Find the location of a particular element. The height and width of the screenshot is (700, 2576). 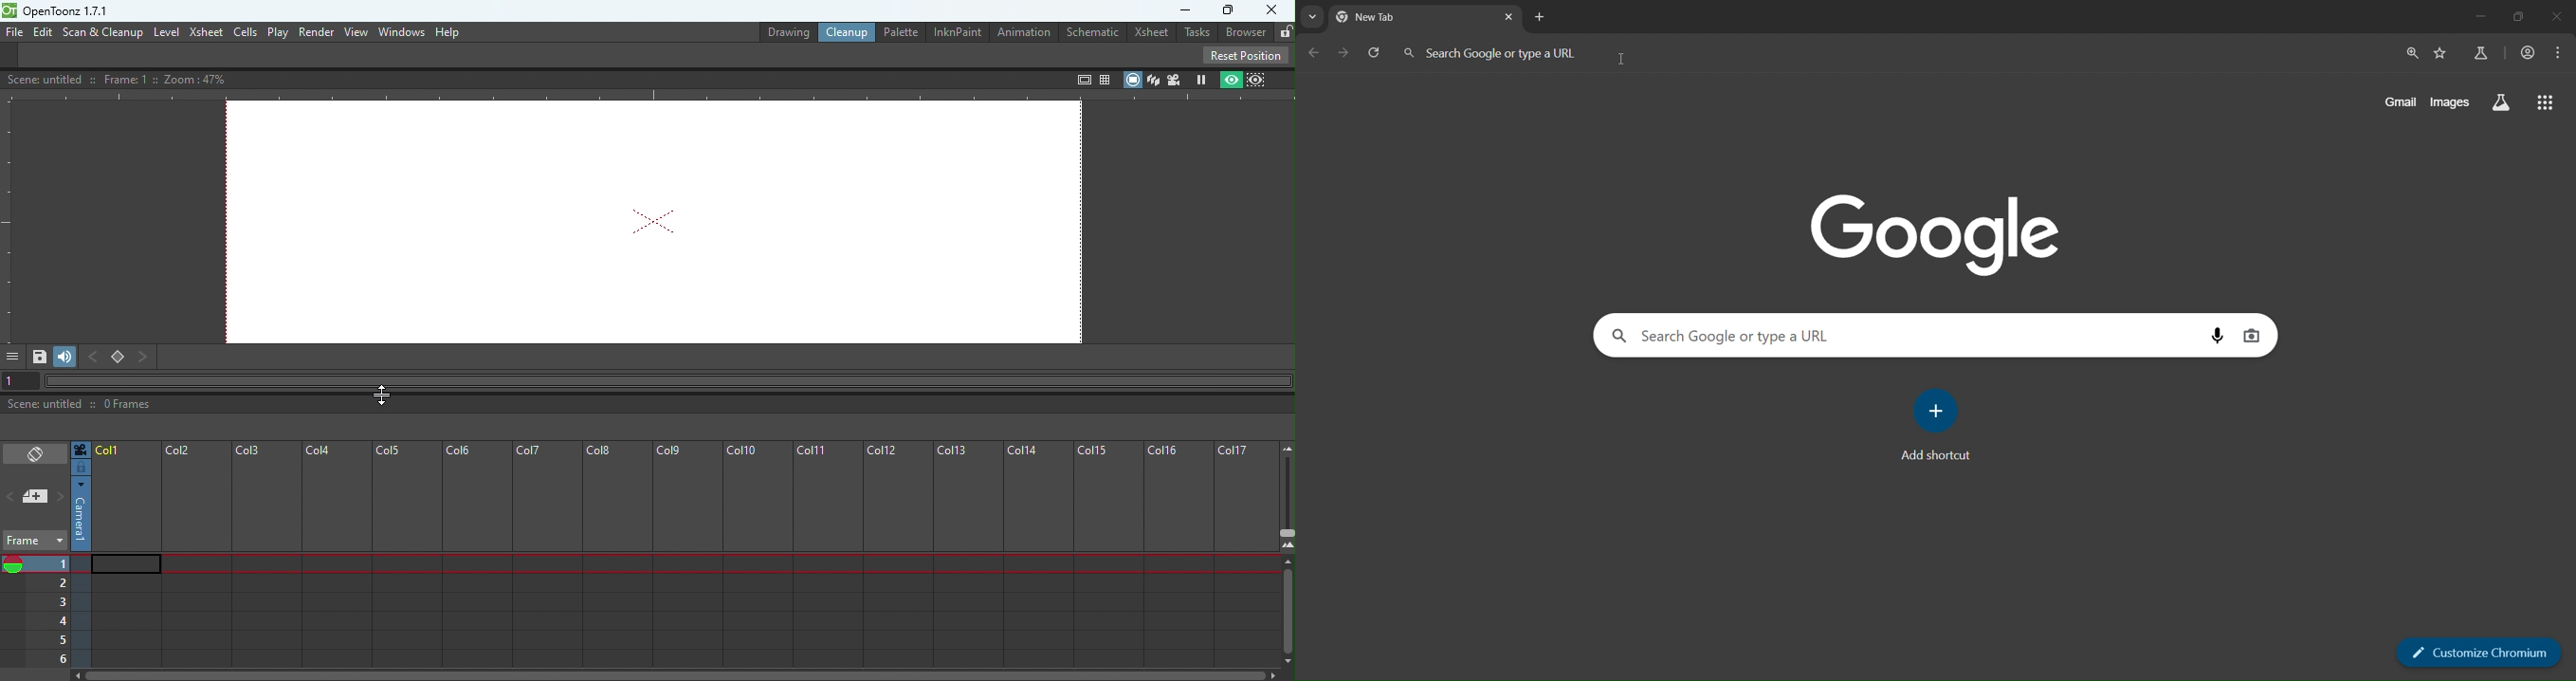

Browser is located at coordinates (1242, 32).